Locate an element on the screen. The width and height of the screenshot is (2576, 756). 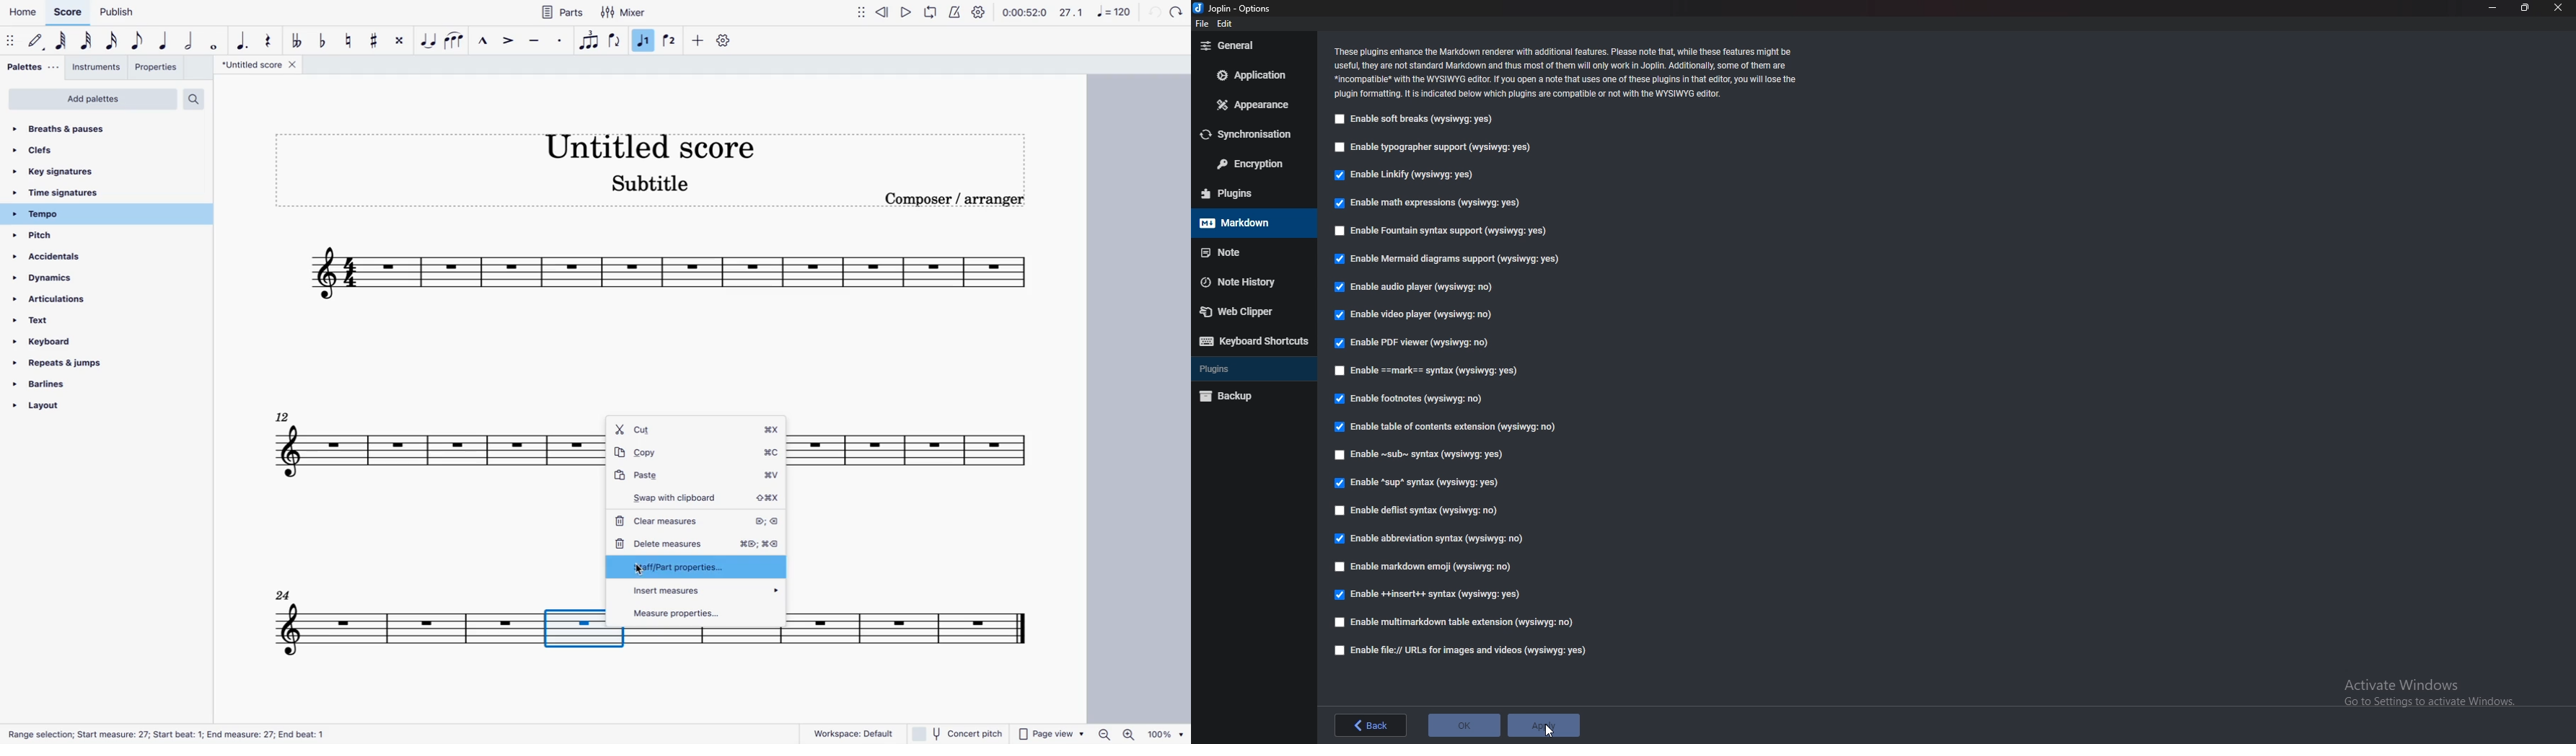
text is located at coordinates (59, 320).